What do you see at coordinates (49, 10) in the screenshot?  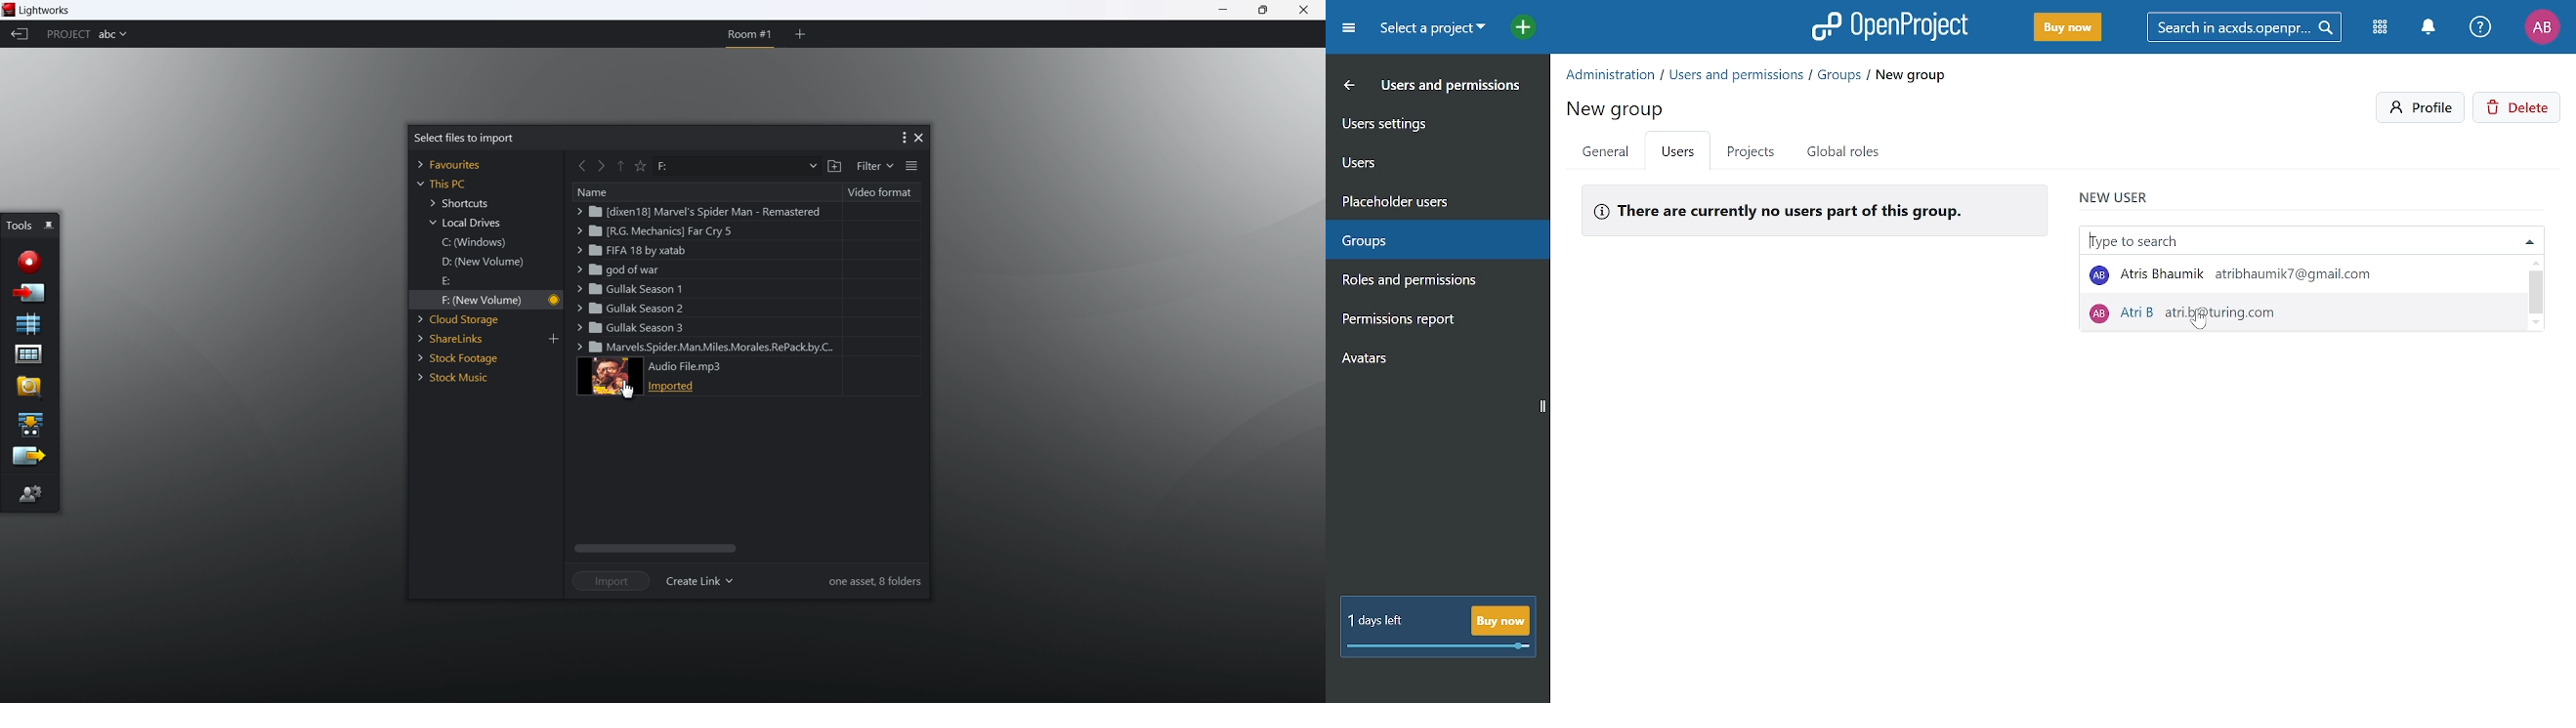 I see `lightworks` at bounding box center [49, 10].